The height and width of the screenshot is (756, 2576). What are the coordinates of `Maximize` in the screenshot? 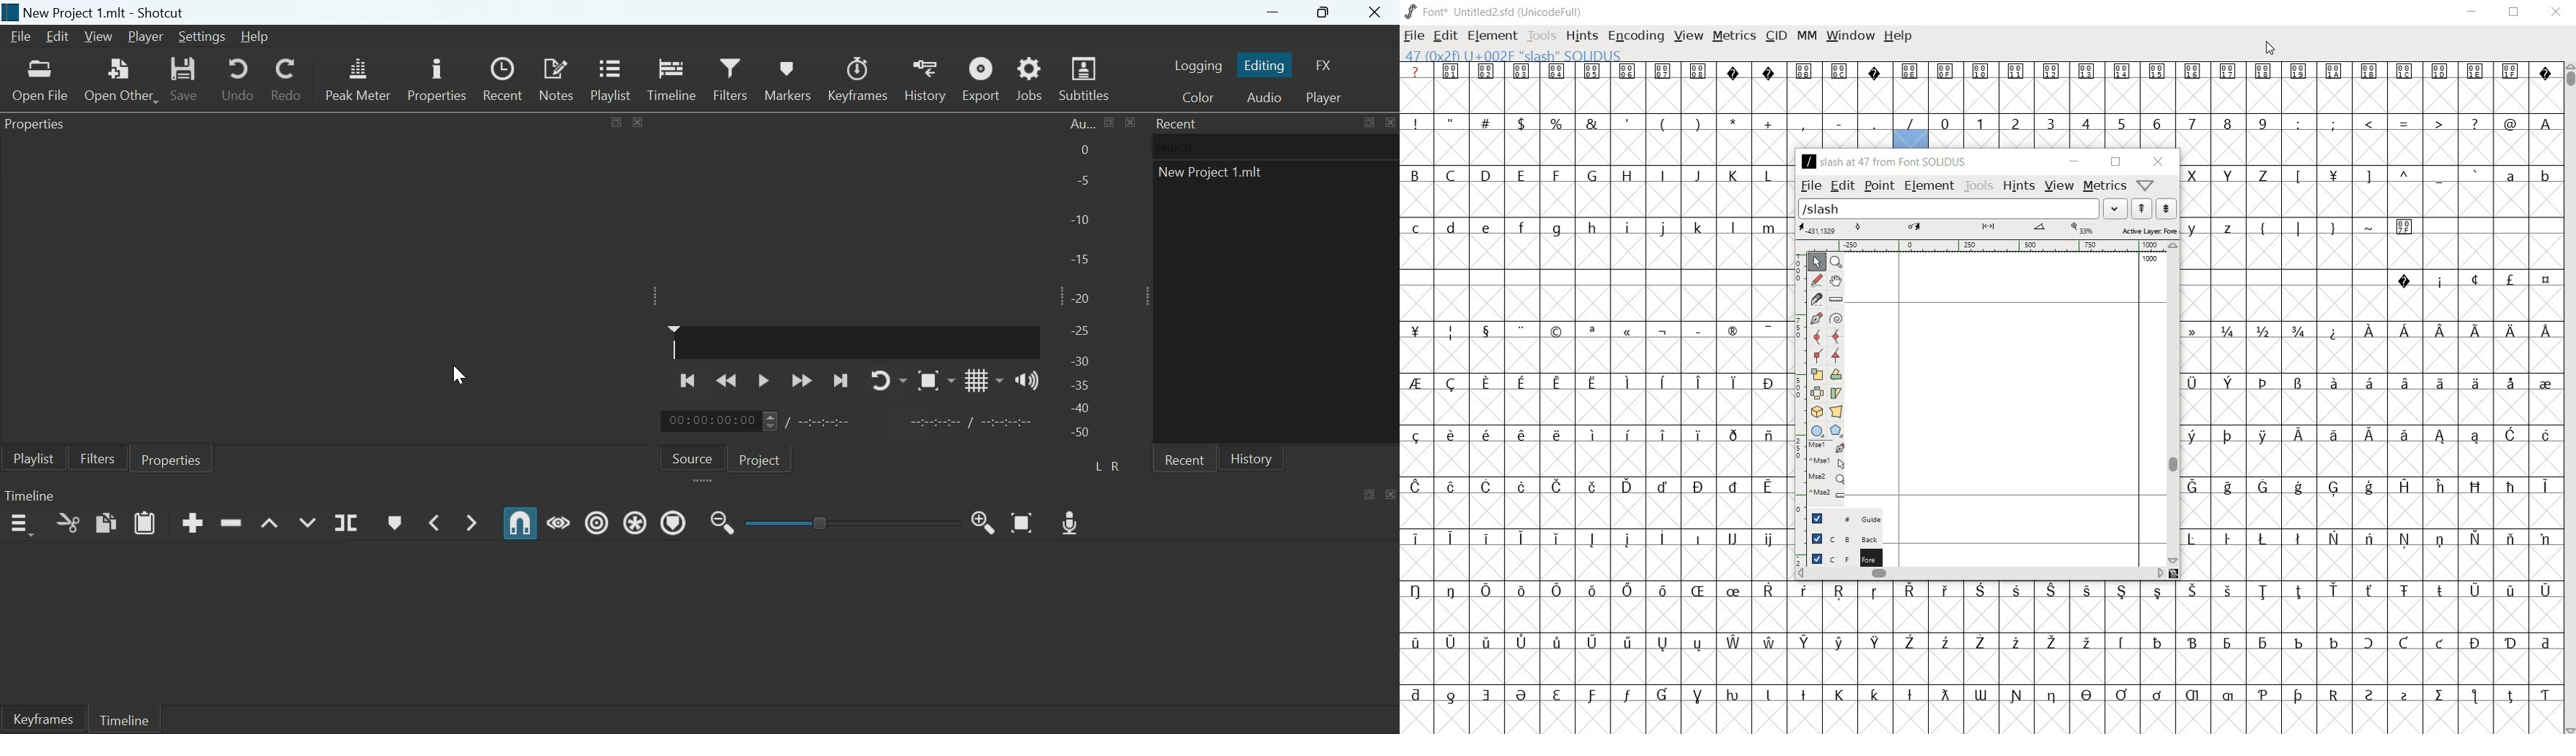 It's located at (1110, 122).